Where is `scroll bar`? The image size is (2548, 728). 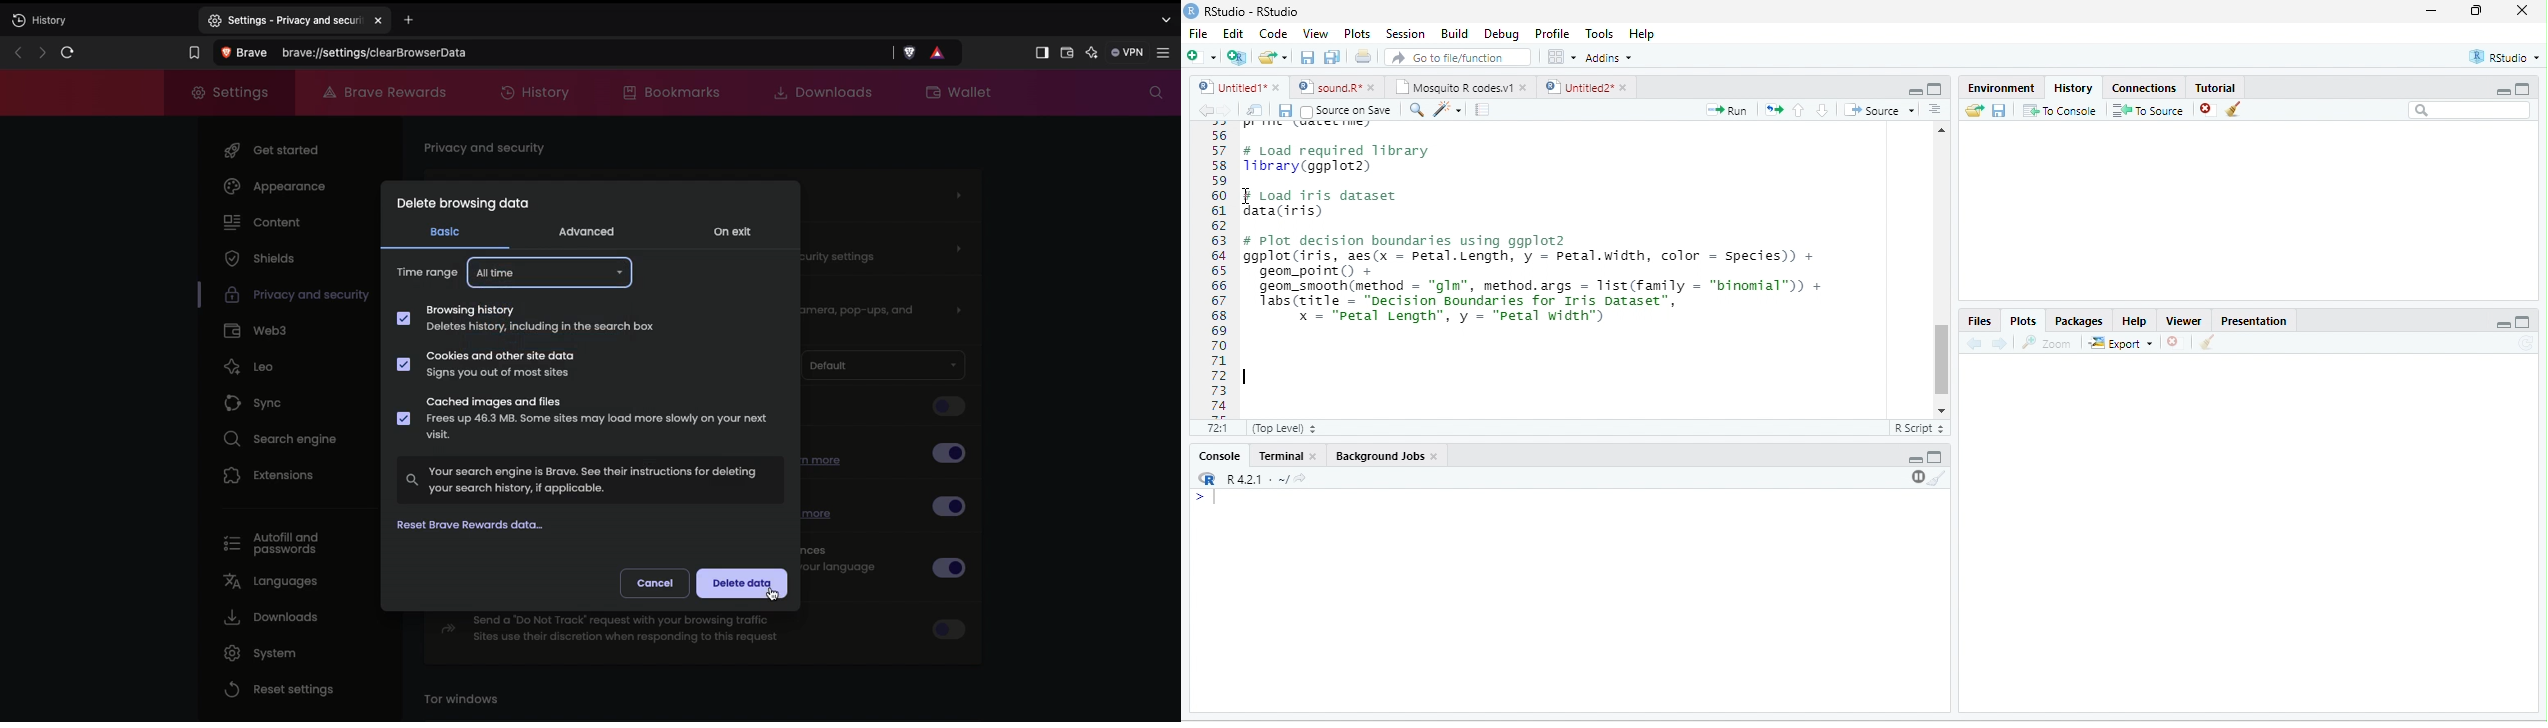 scroll bar is located at coordinates (1942, 360).